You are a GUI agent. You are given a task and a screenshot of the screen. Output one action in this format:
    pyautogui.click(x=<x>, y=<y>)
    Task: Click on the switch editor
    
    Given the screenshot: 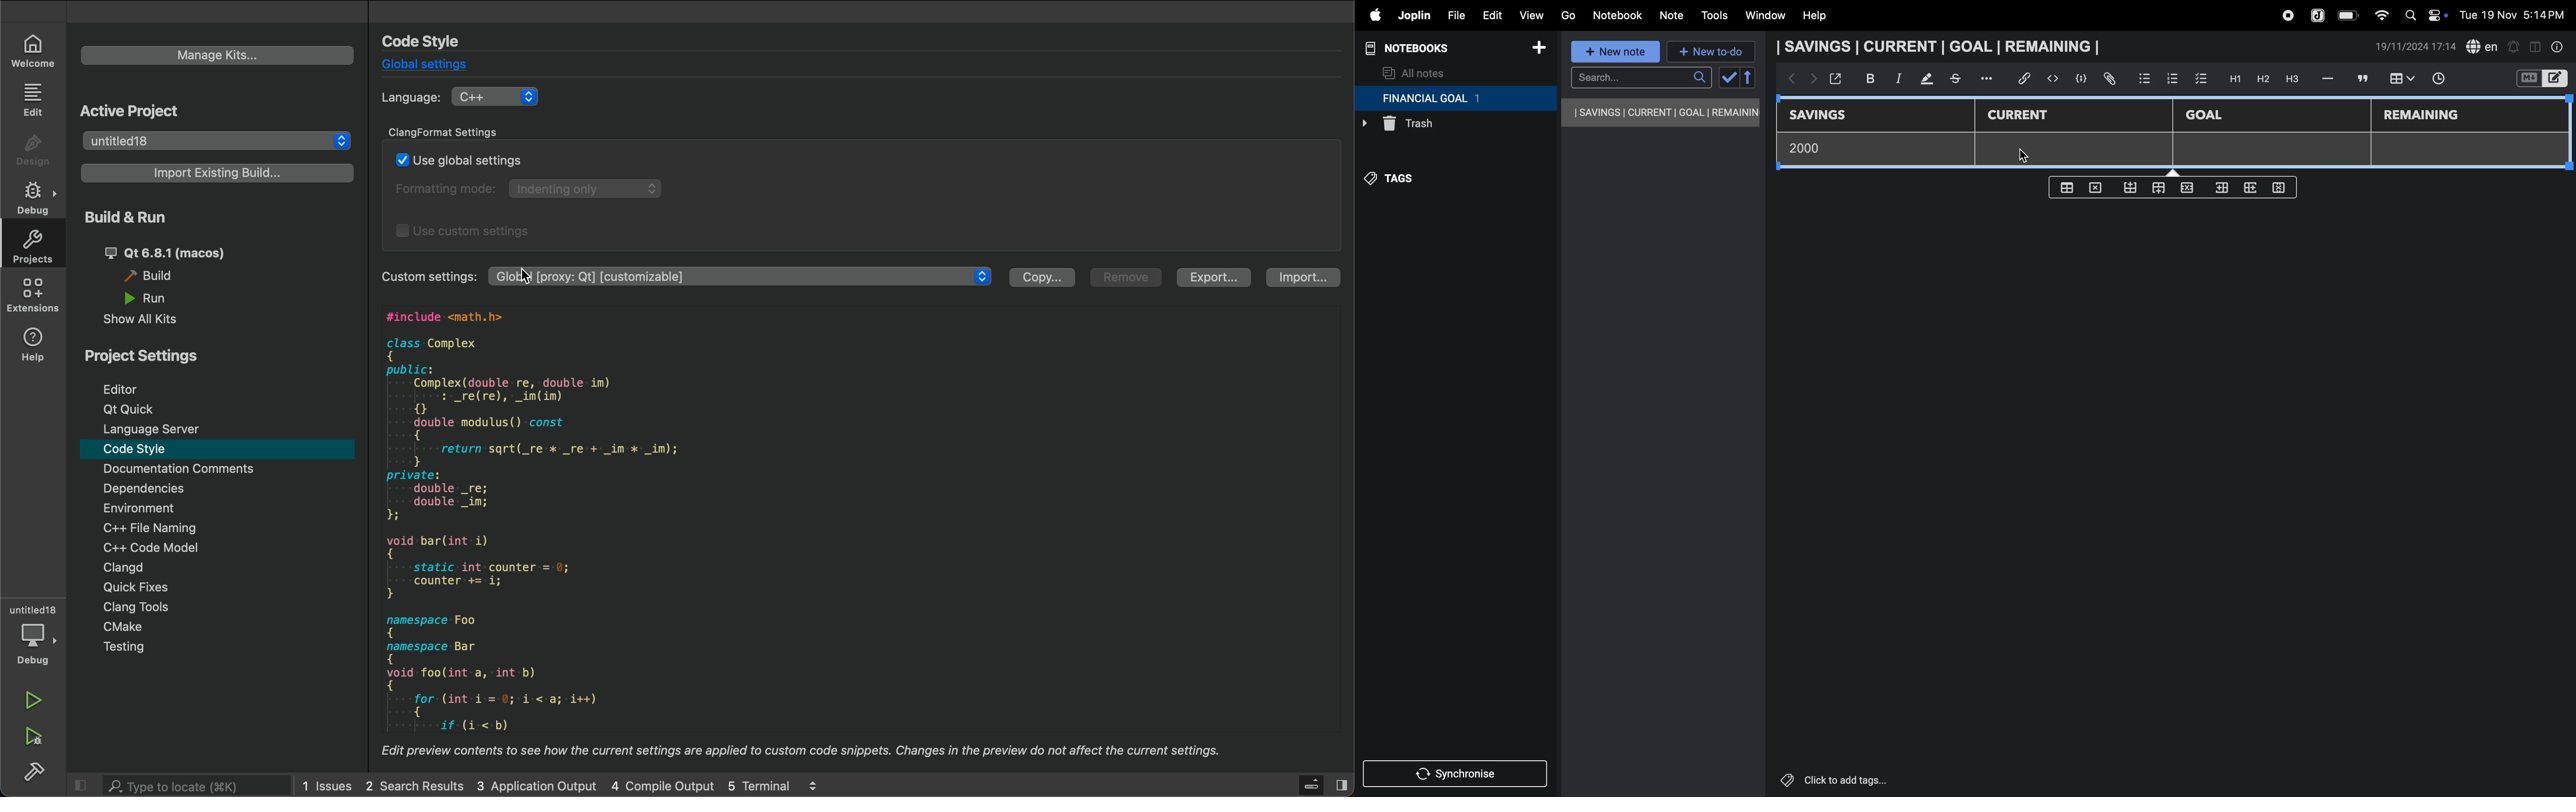 What is the action you would take?
    pyautogui.click(x=2541, y=78)
    